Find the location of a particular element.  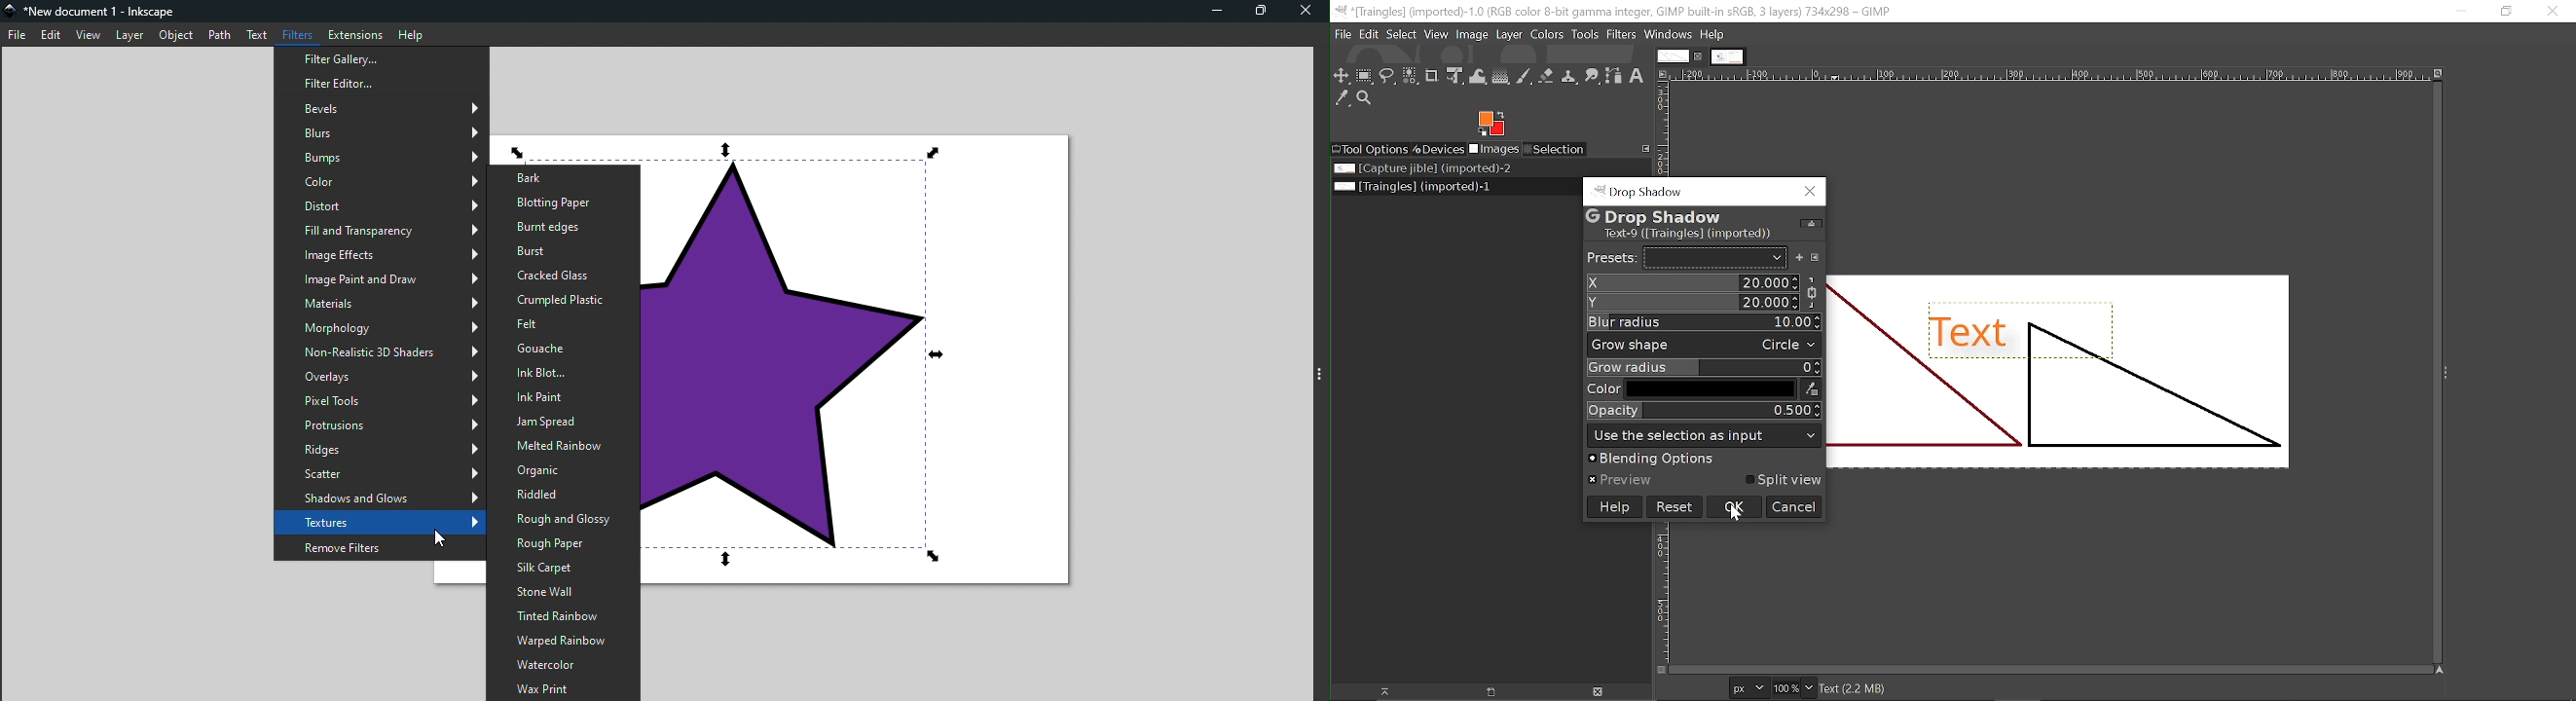

Current image units is located at coordinates (1744, 686).